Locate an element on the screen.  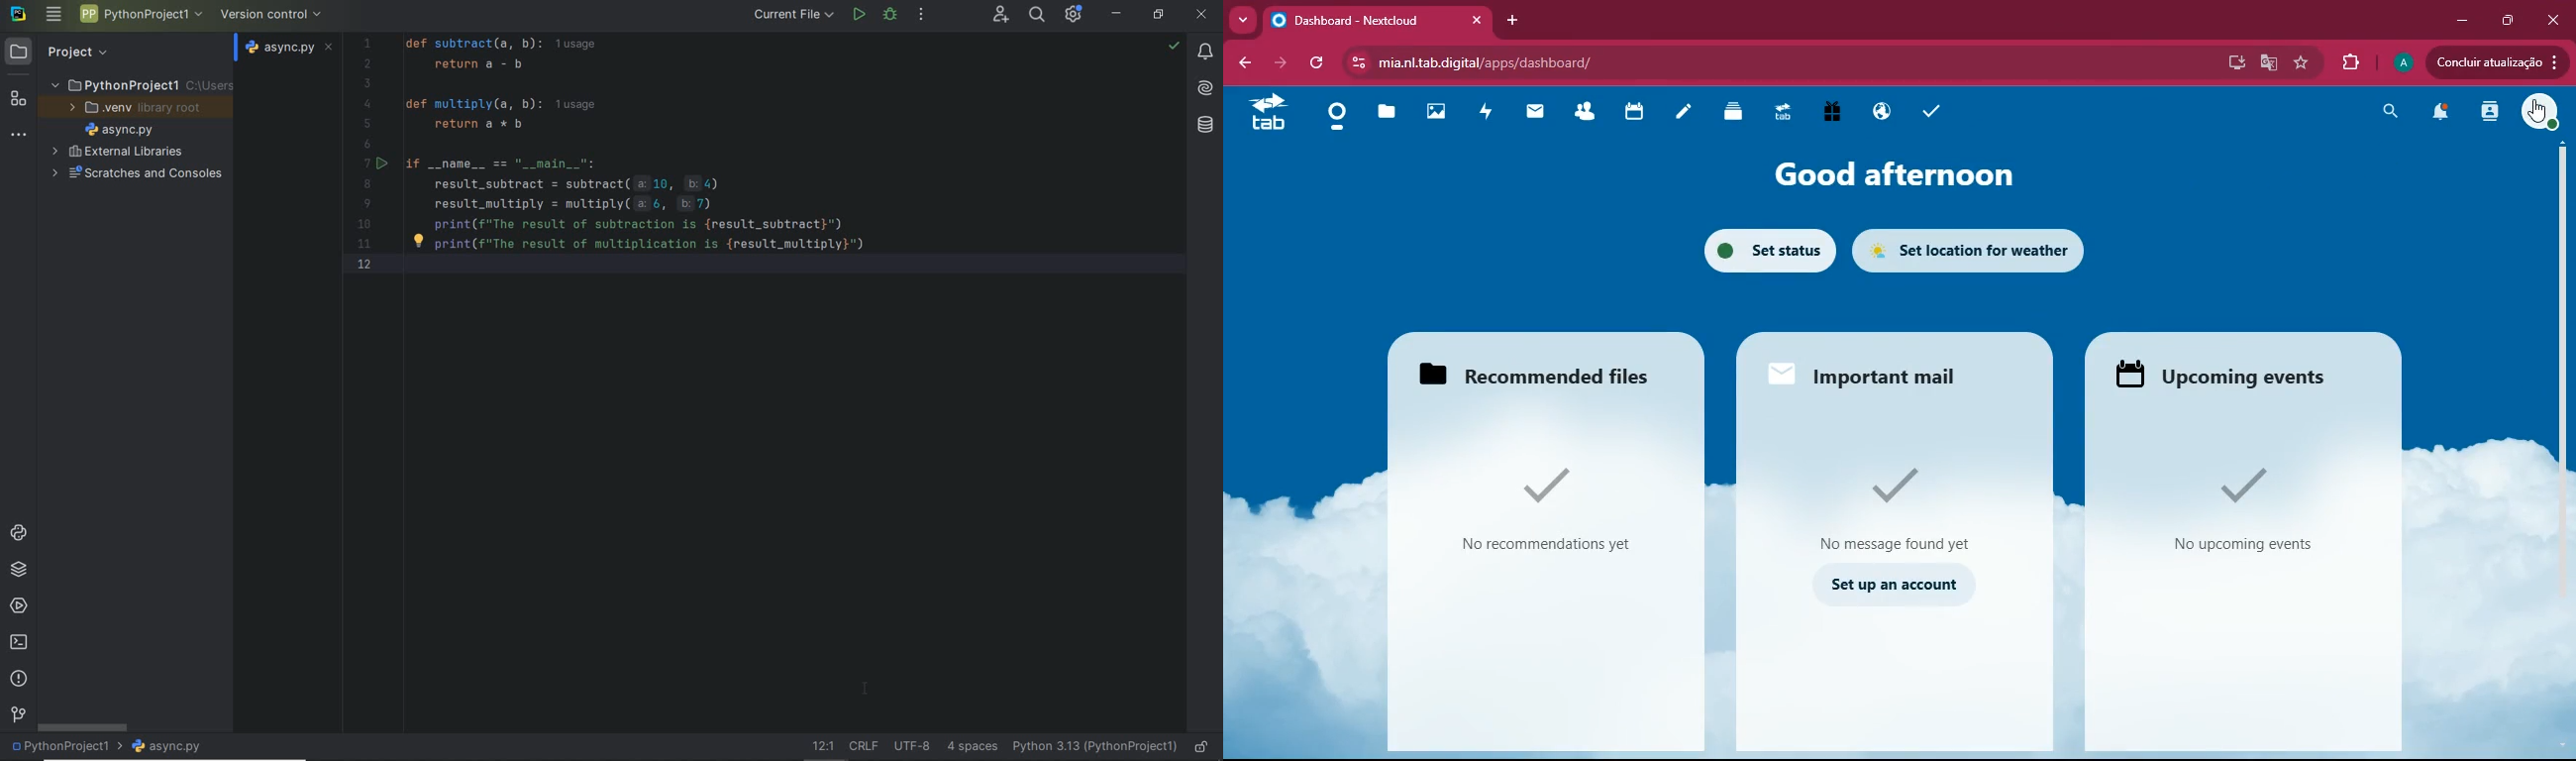
more is located at coordinates (1243, 19).